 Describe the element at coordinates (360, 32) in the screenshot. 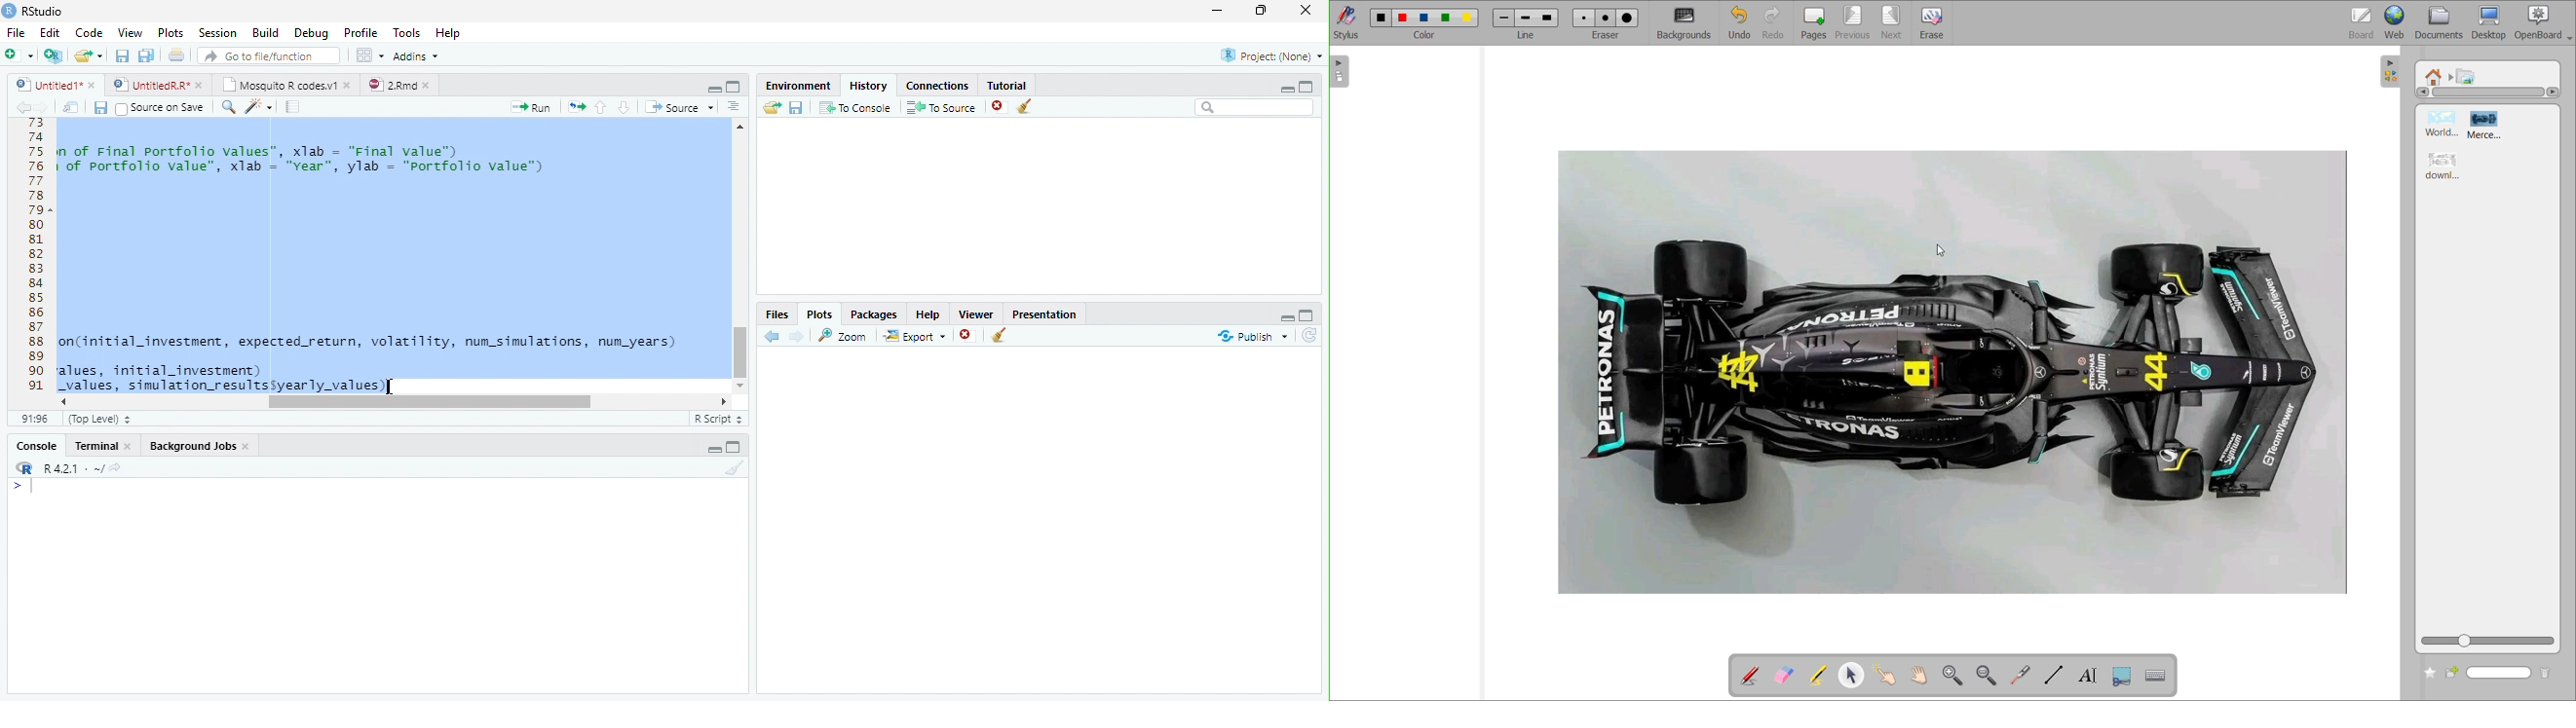

I see `Profile` at that location.